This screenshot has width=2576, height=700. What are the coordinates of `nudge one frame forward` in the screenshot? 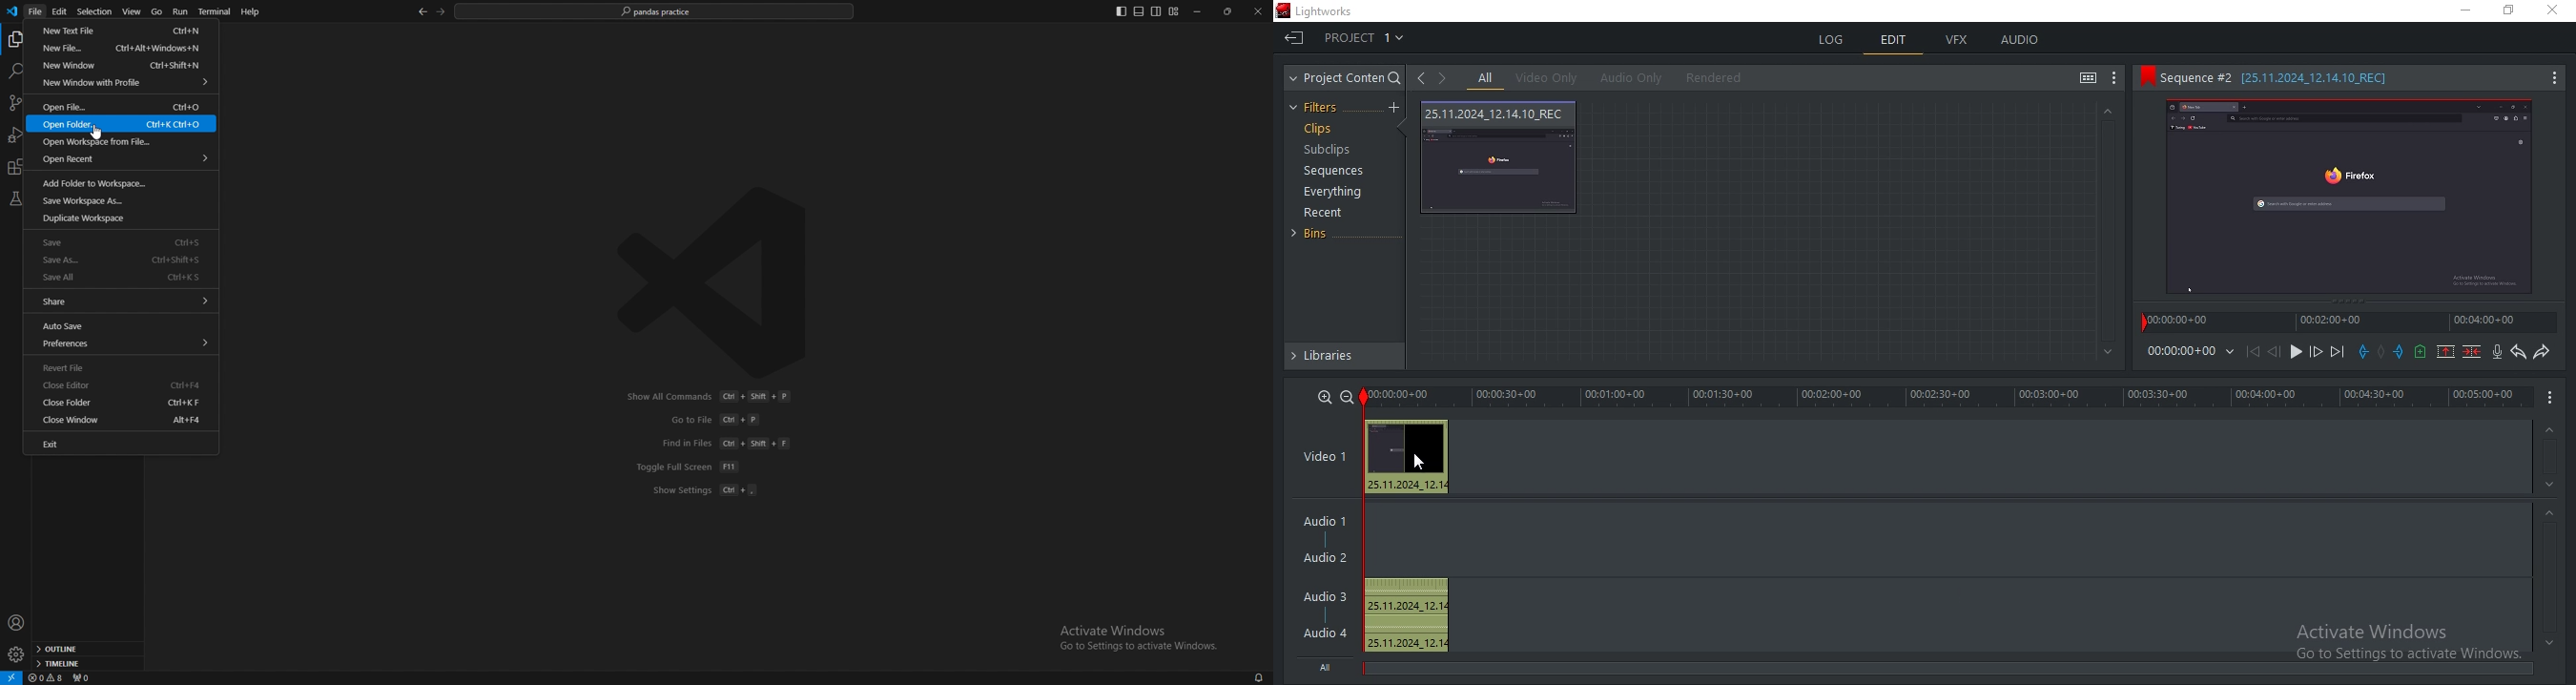 It's located at (2315, 352).